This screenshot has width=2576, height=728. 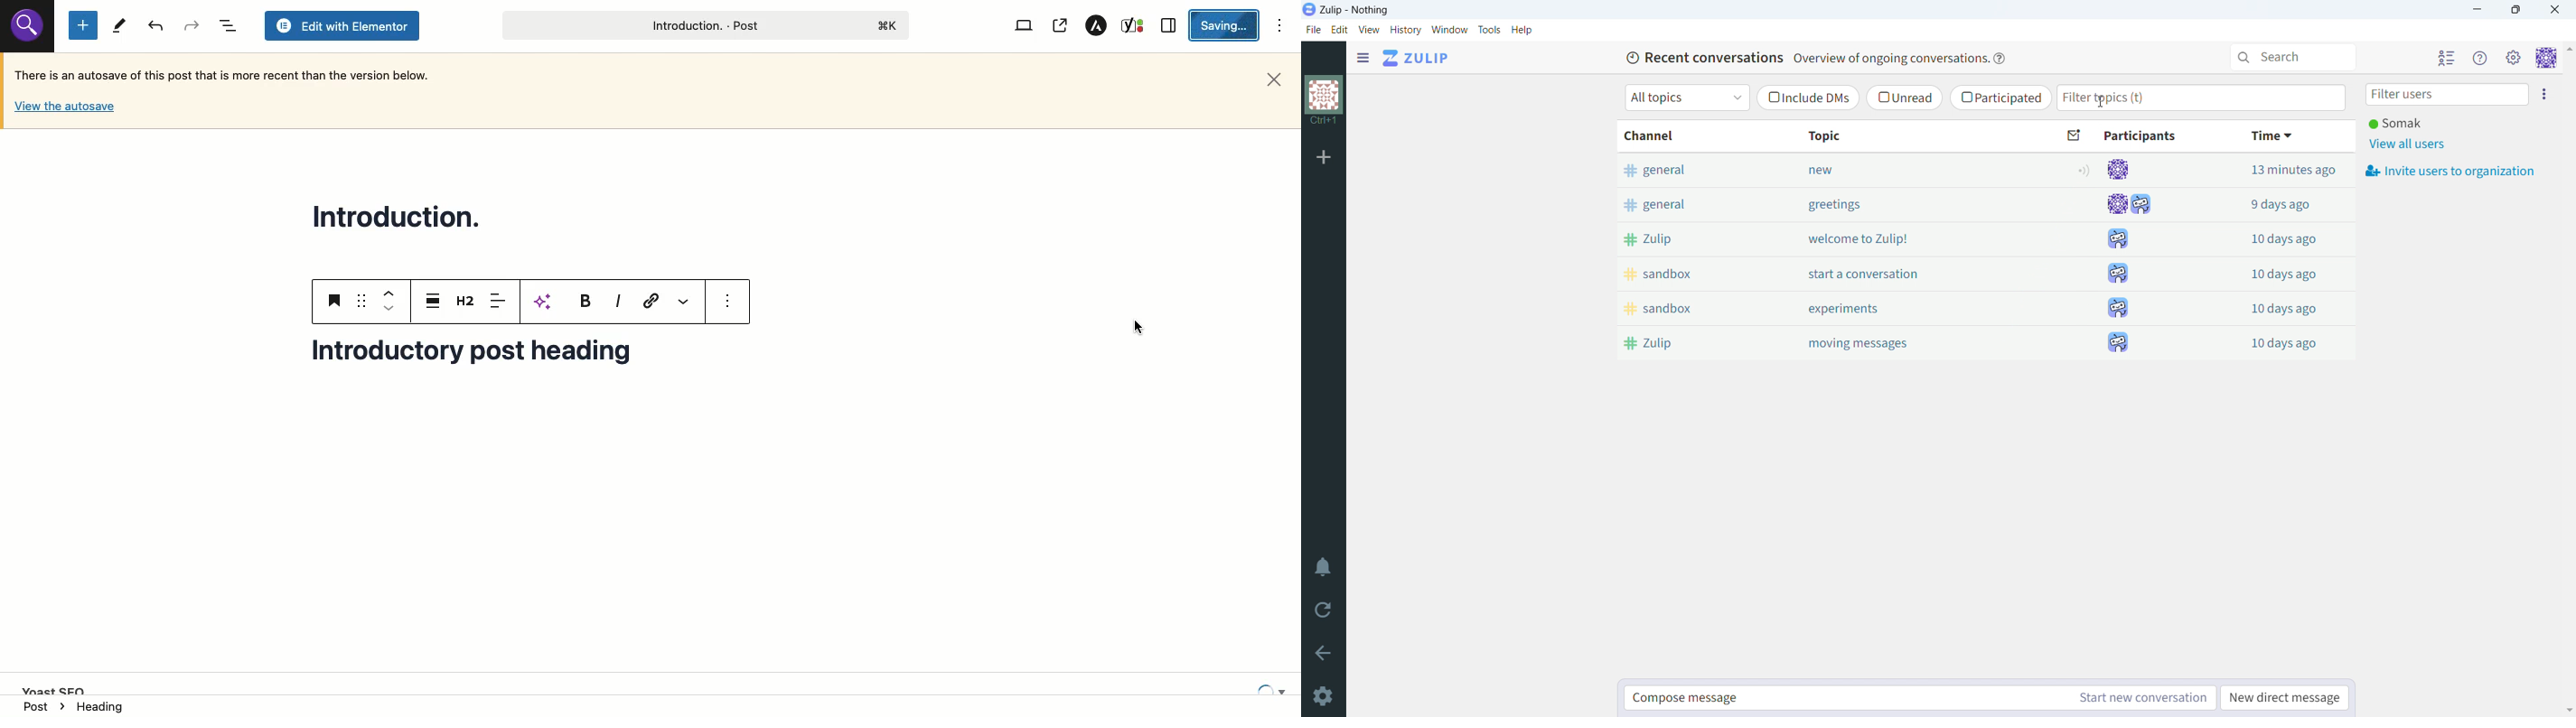 I want to click on View post, so click(x=1059, y=26).